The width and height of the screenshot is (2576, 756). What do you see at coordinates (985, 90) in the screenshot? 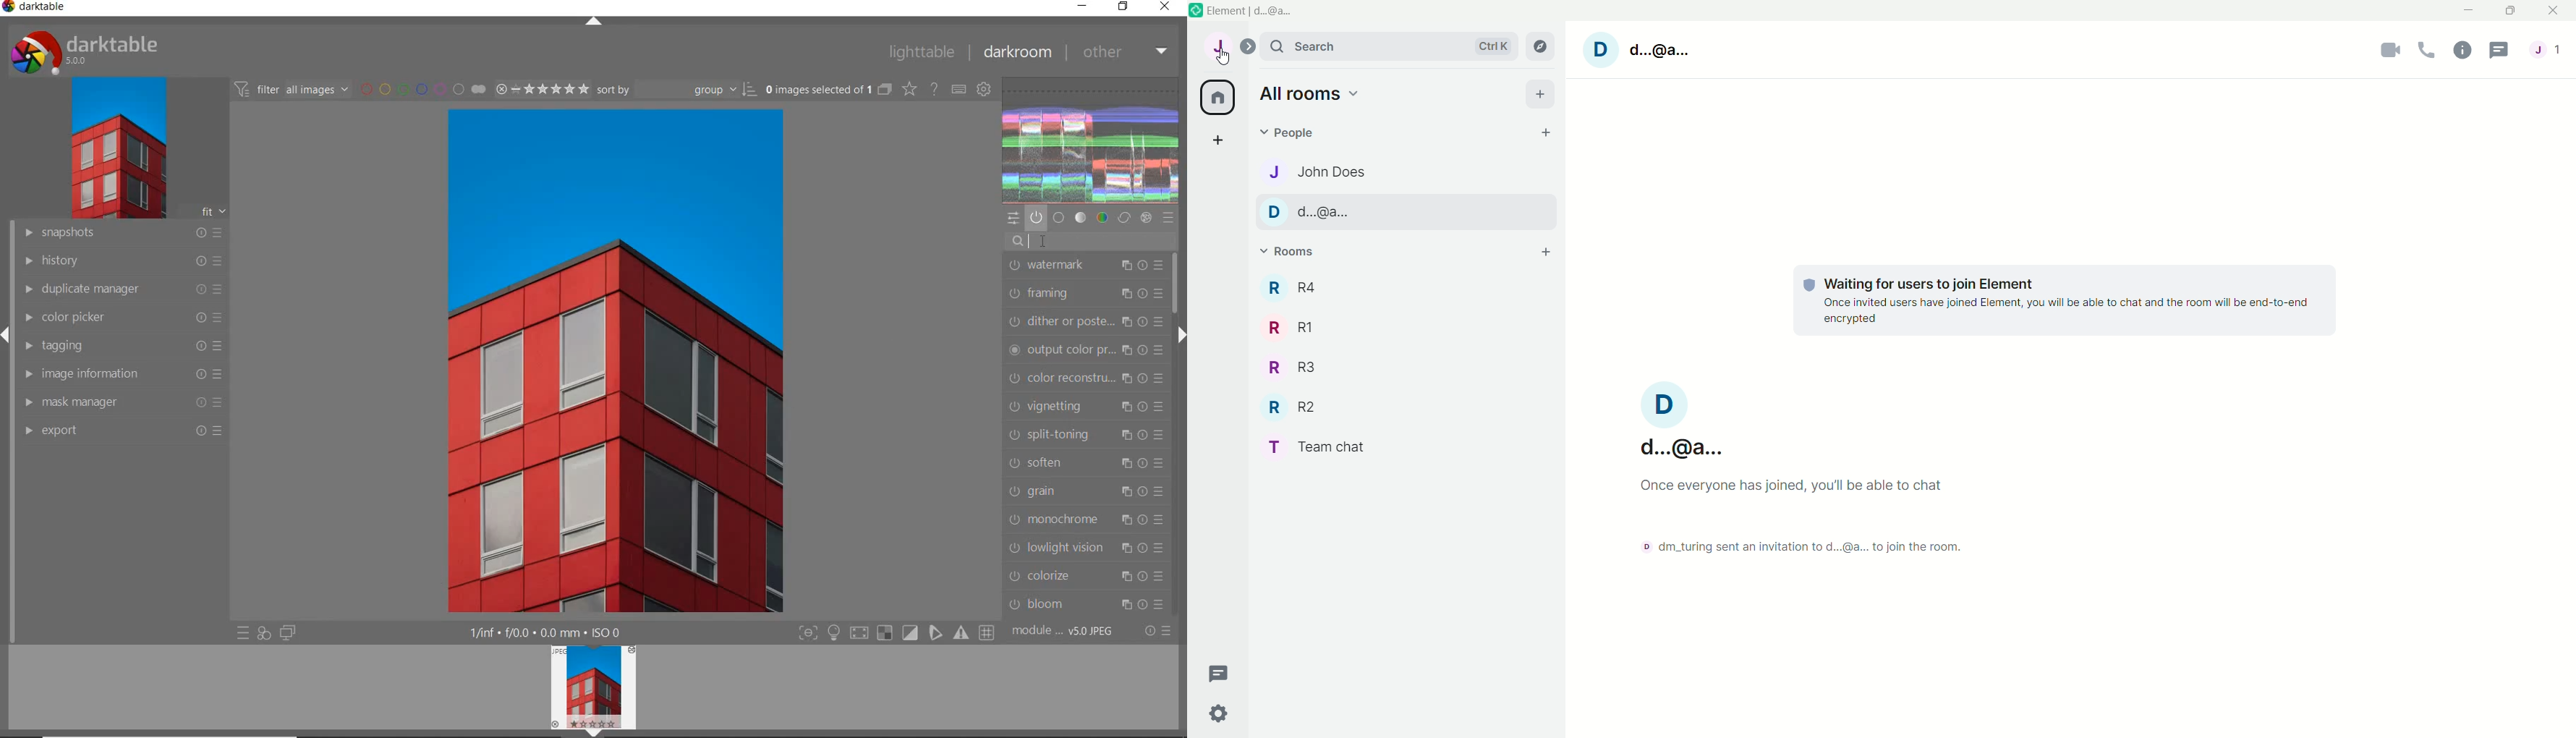
I see `show global preference` at bounding box center [985, 90].